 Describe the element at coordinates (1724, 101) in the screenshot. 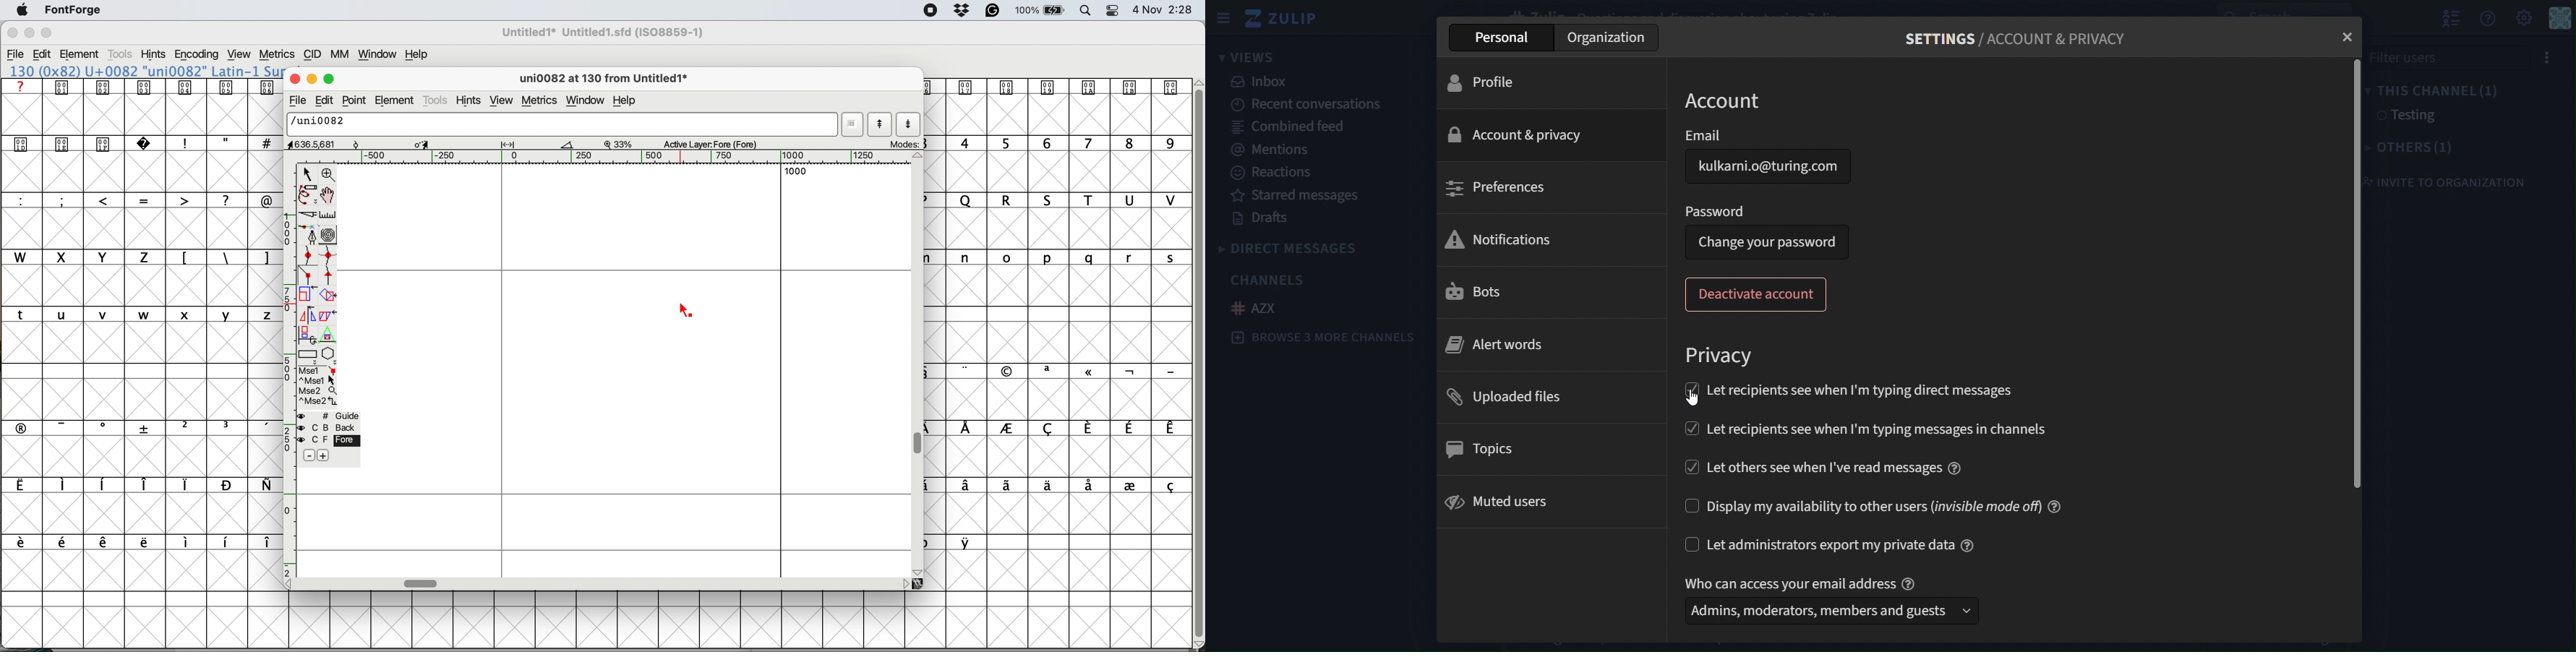

I see `account` at that location.